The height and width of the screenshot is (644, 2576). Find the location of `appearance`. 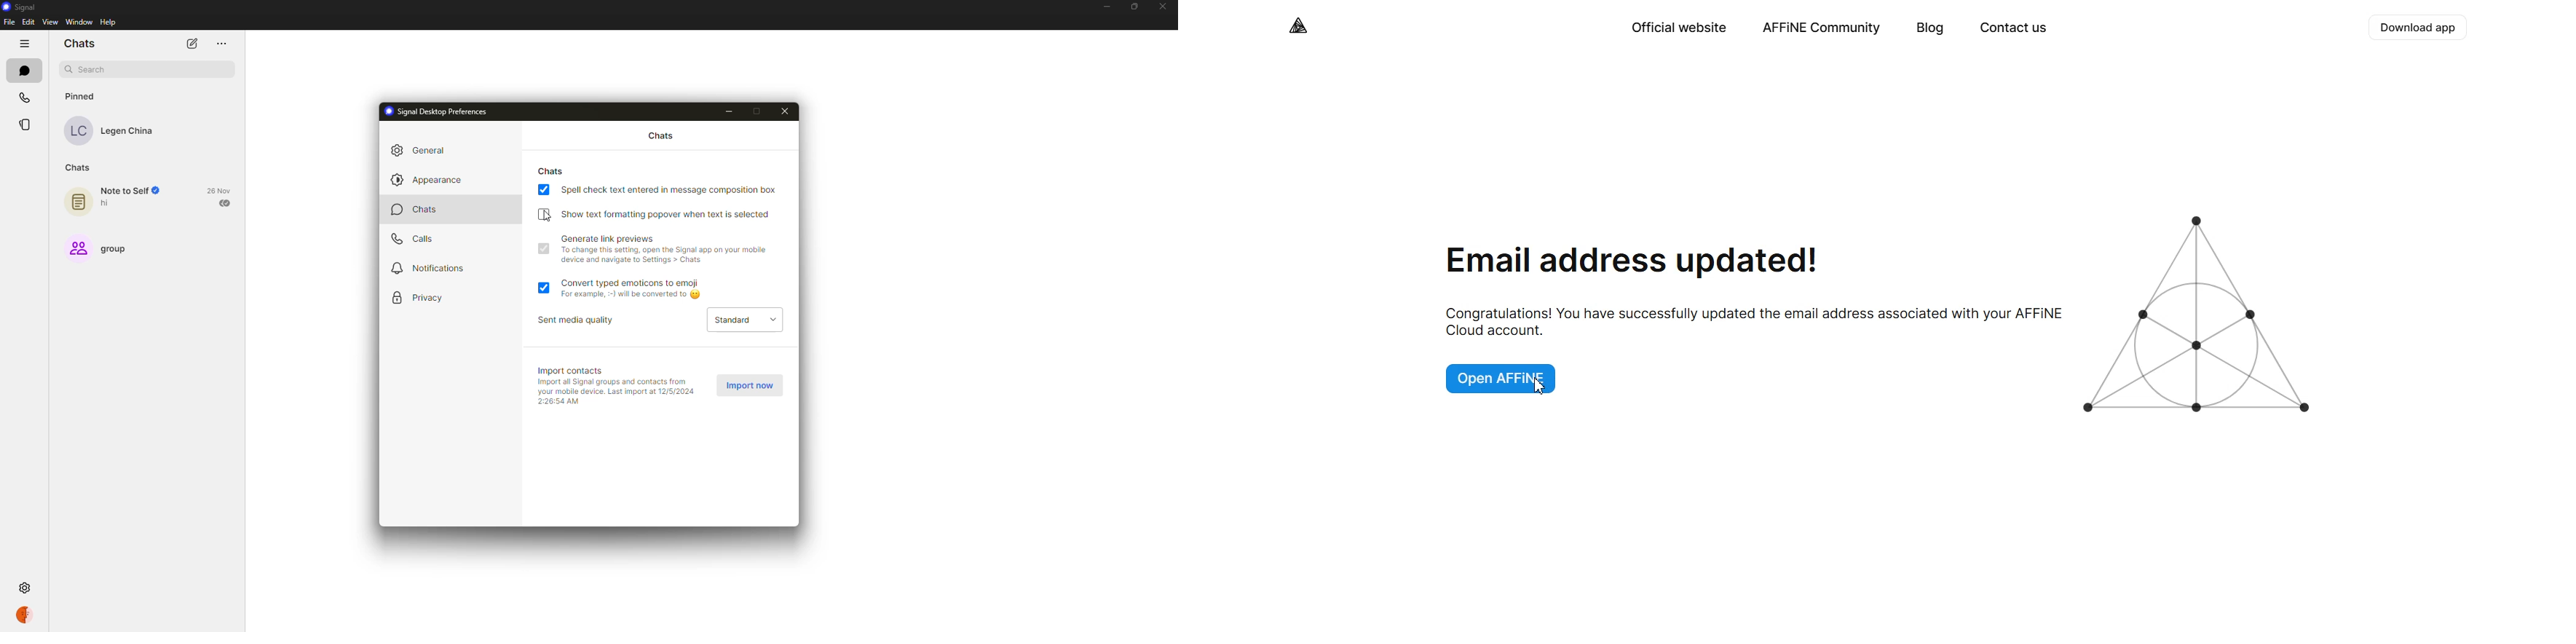

appearance is located at coordinates (425, 180).